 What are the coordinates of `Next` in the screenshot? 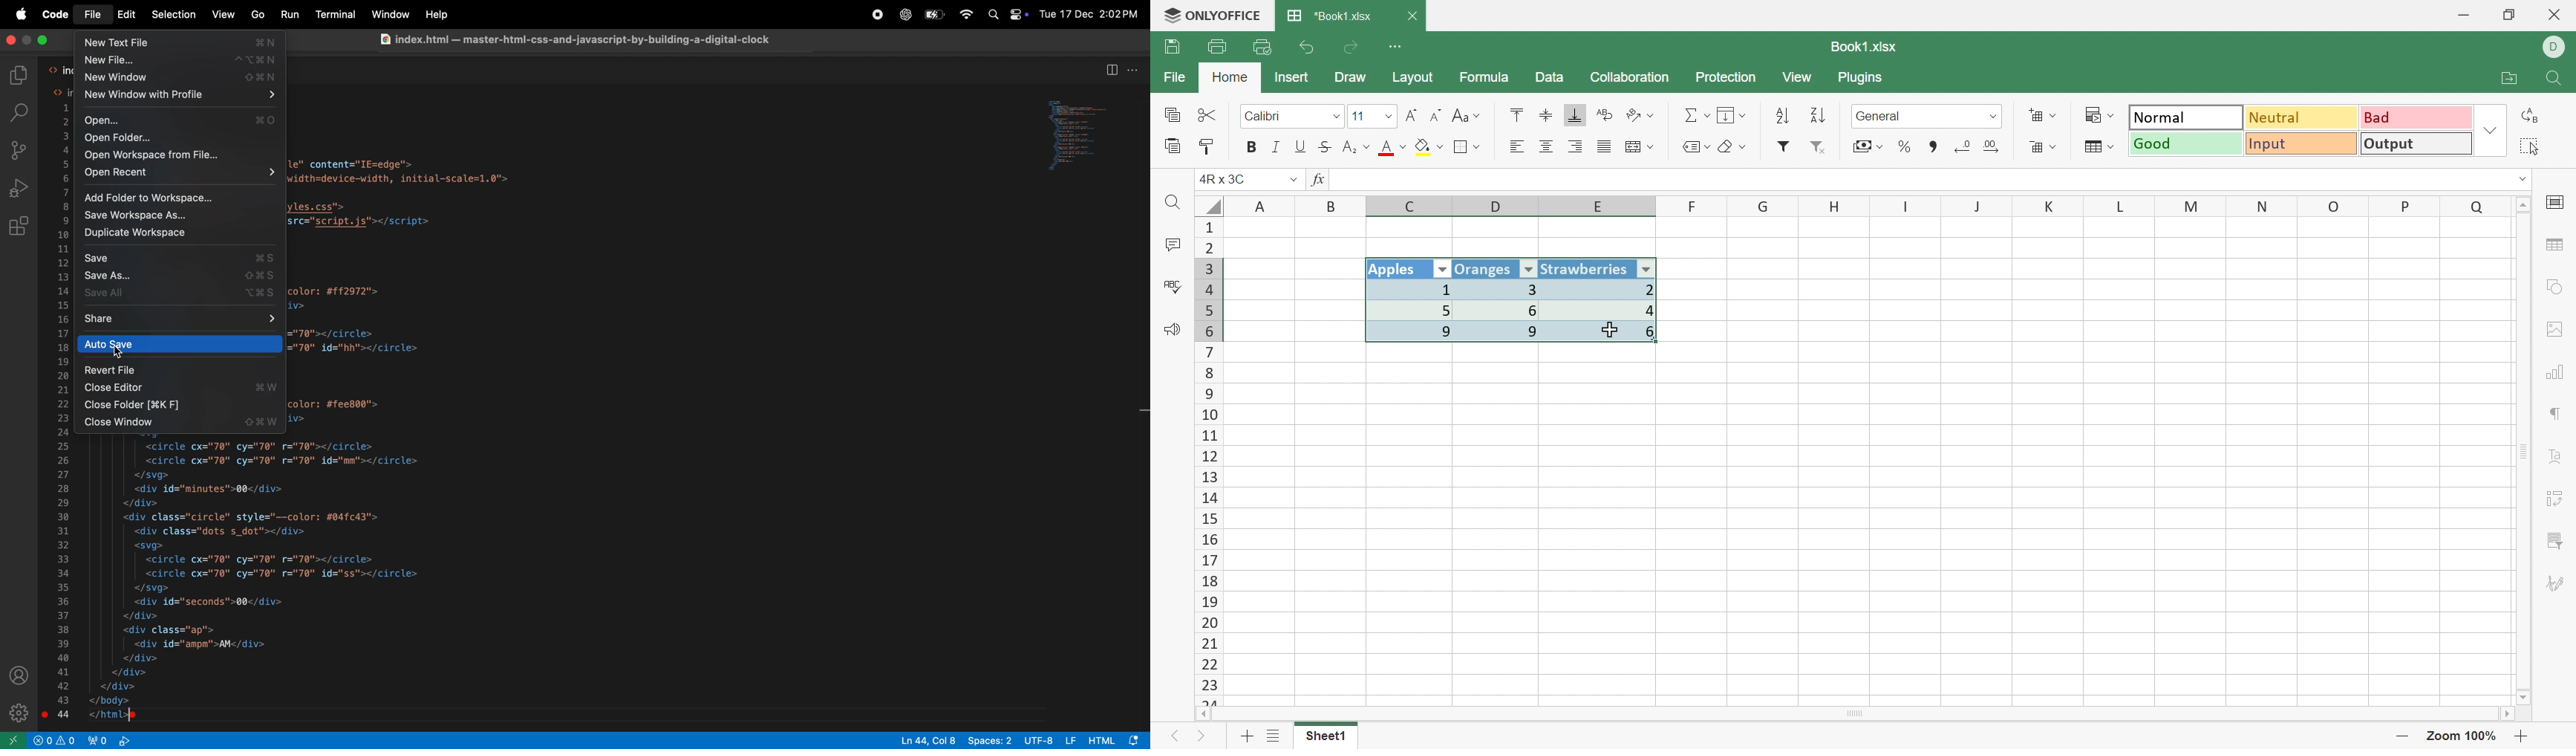 It's located at (1202, 739).